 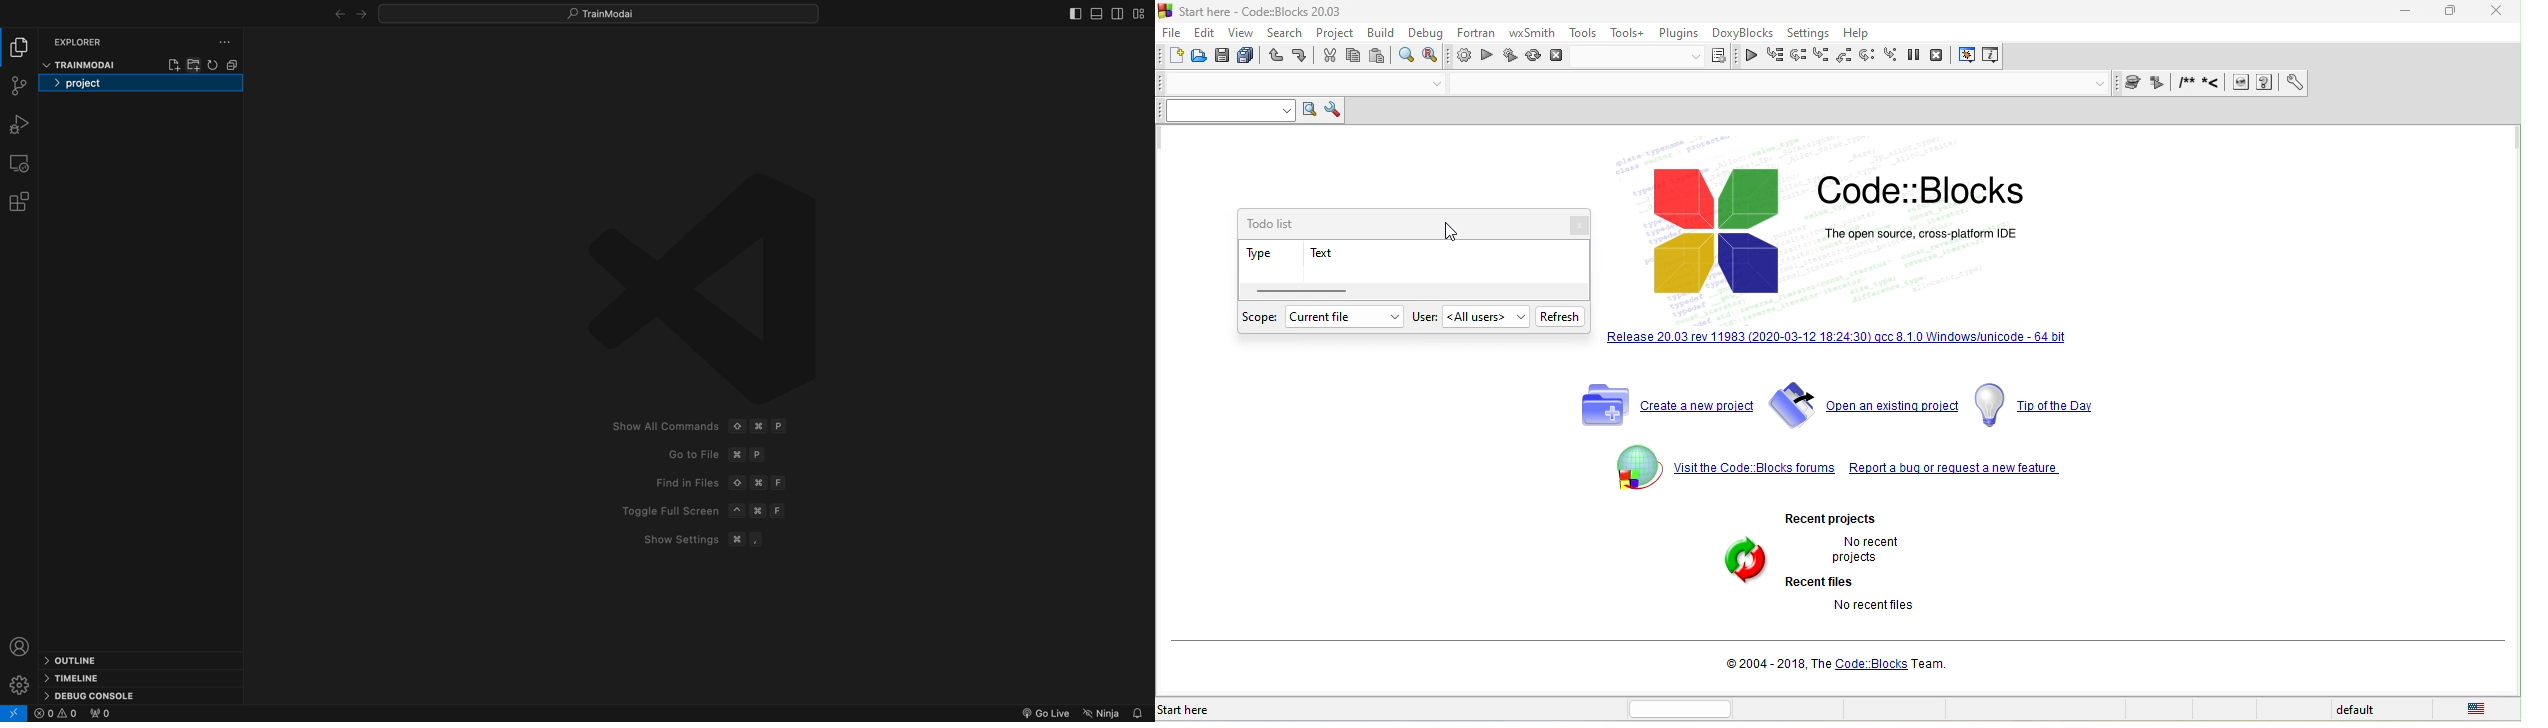 I want to click on tools+, so click(x=1628, y=34).